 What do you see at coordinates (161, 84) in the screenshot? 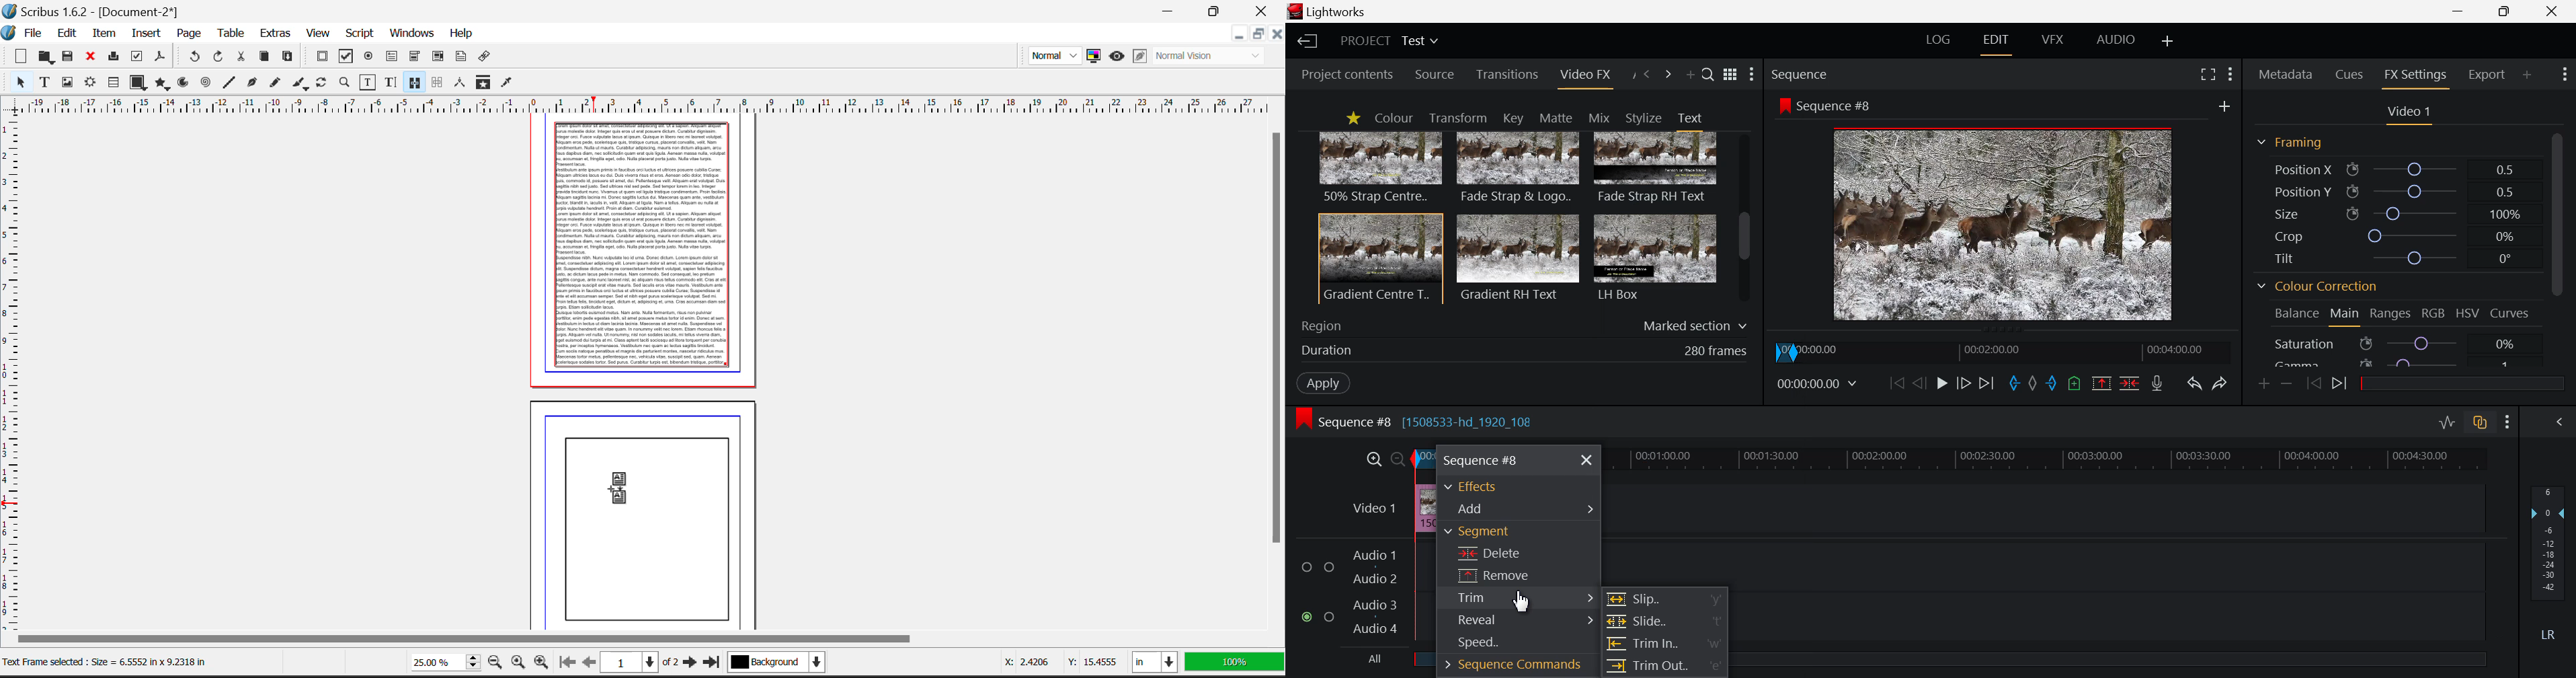
I see `Polygons` at bounding box center [161, 84].